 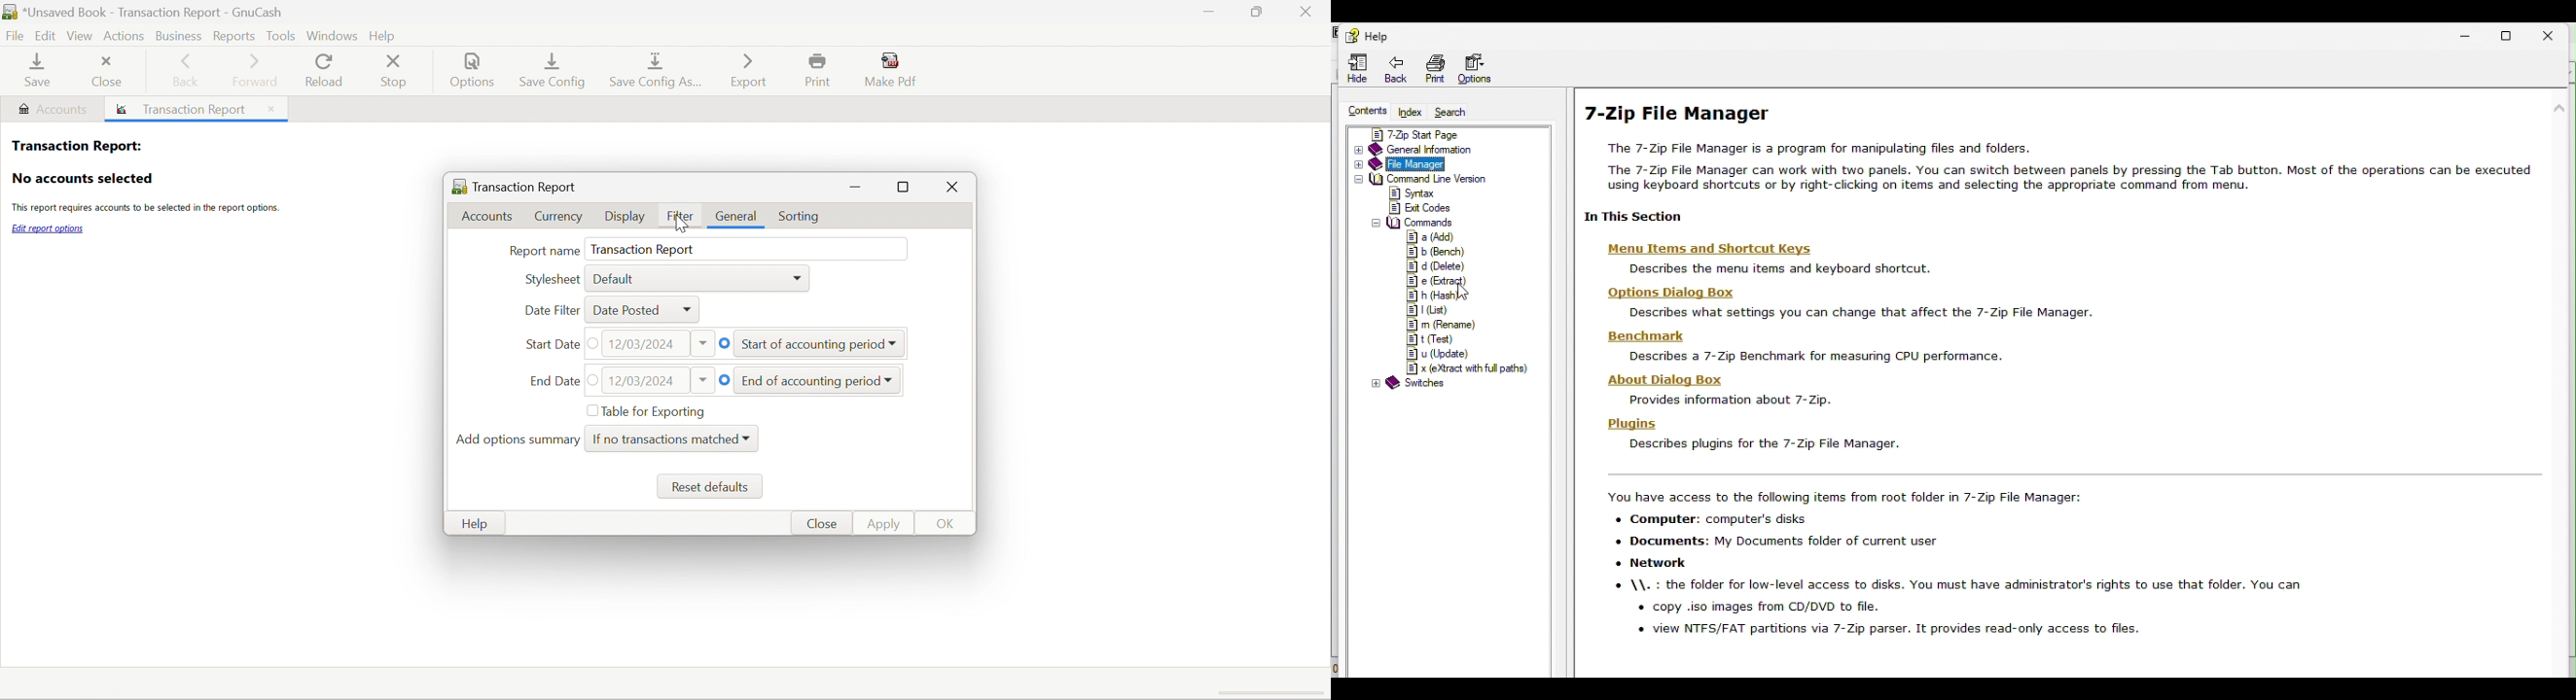 I want to click on Save config As..., so click(x=659, y=72).